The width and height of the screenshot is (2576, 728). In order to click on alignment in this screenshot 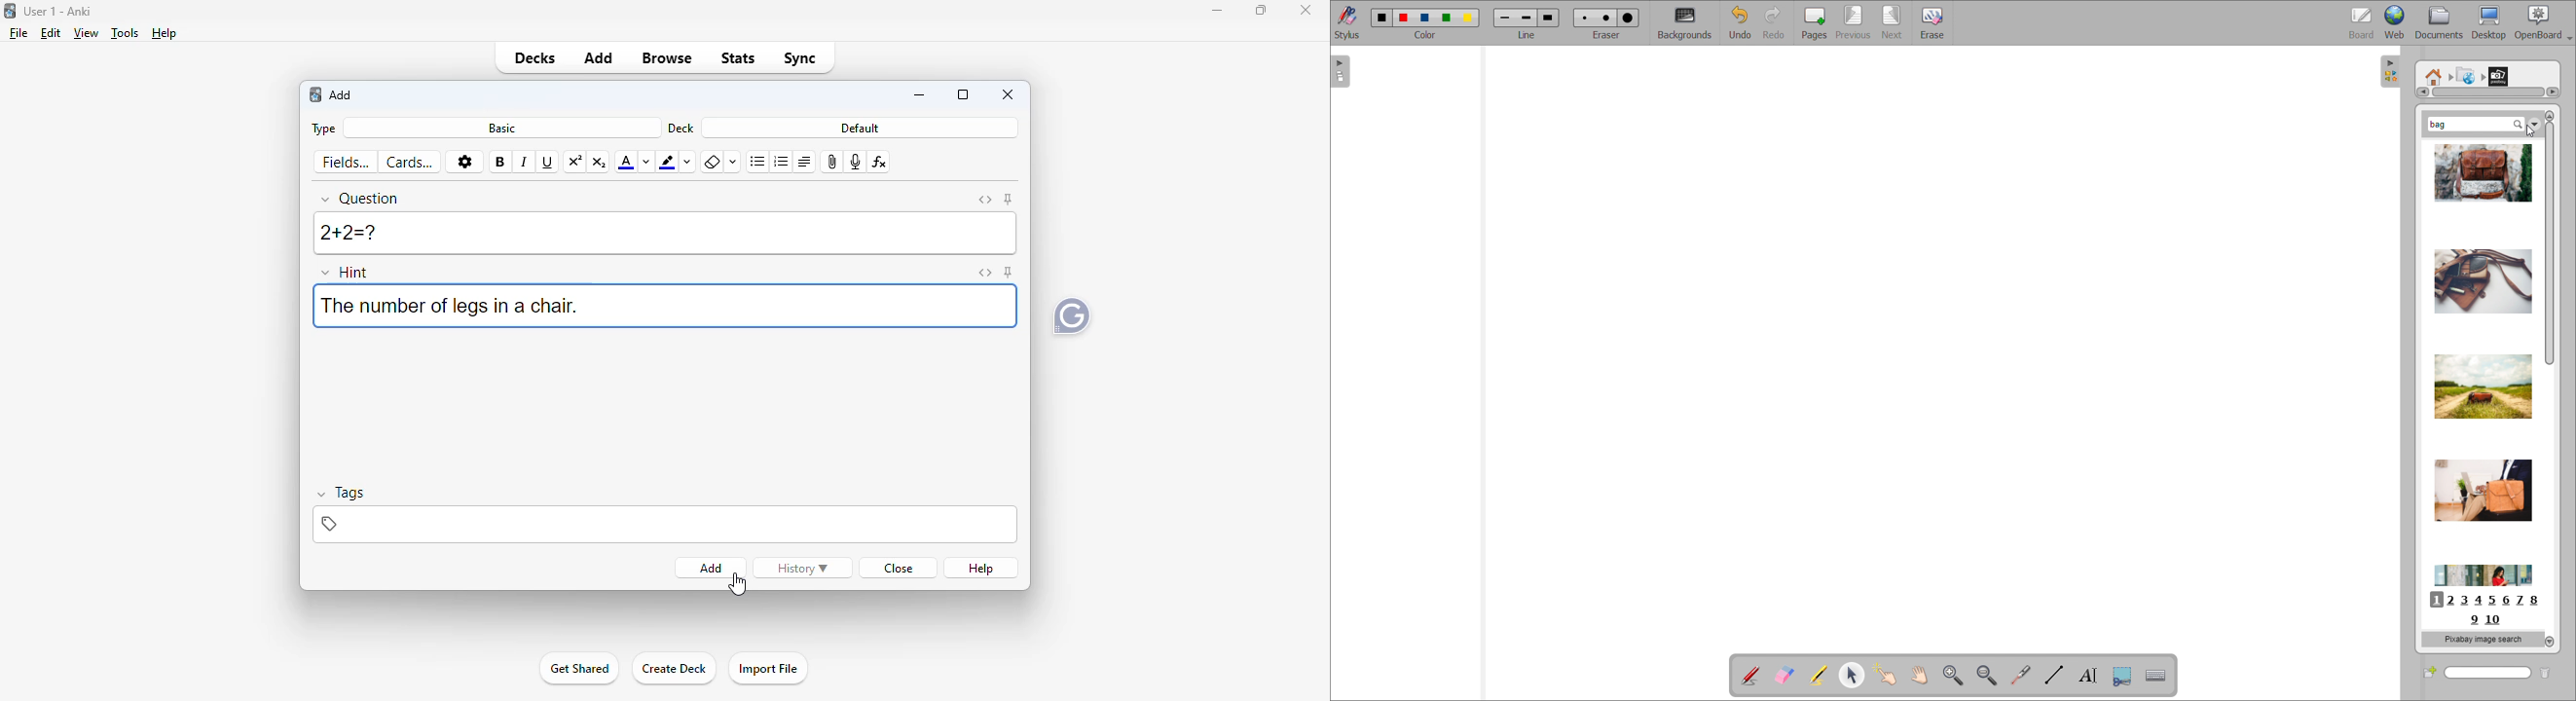, I will do `click(805, 162)`.